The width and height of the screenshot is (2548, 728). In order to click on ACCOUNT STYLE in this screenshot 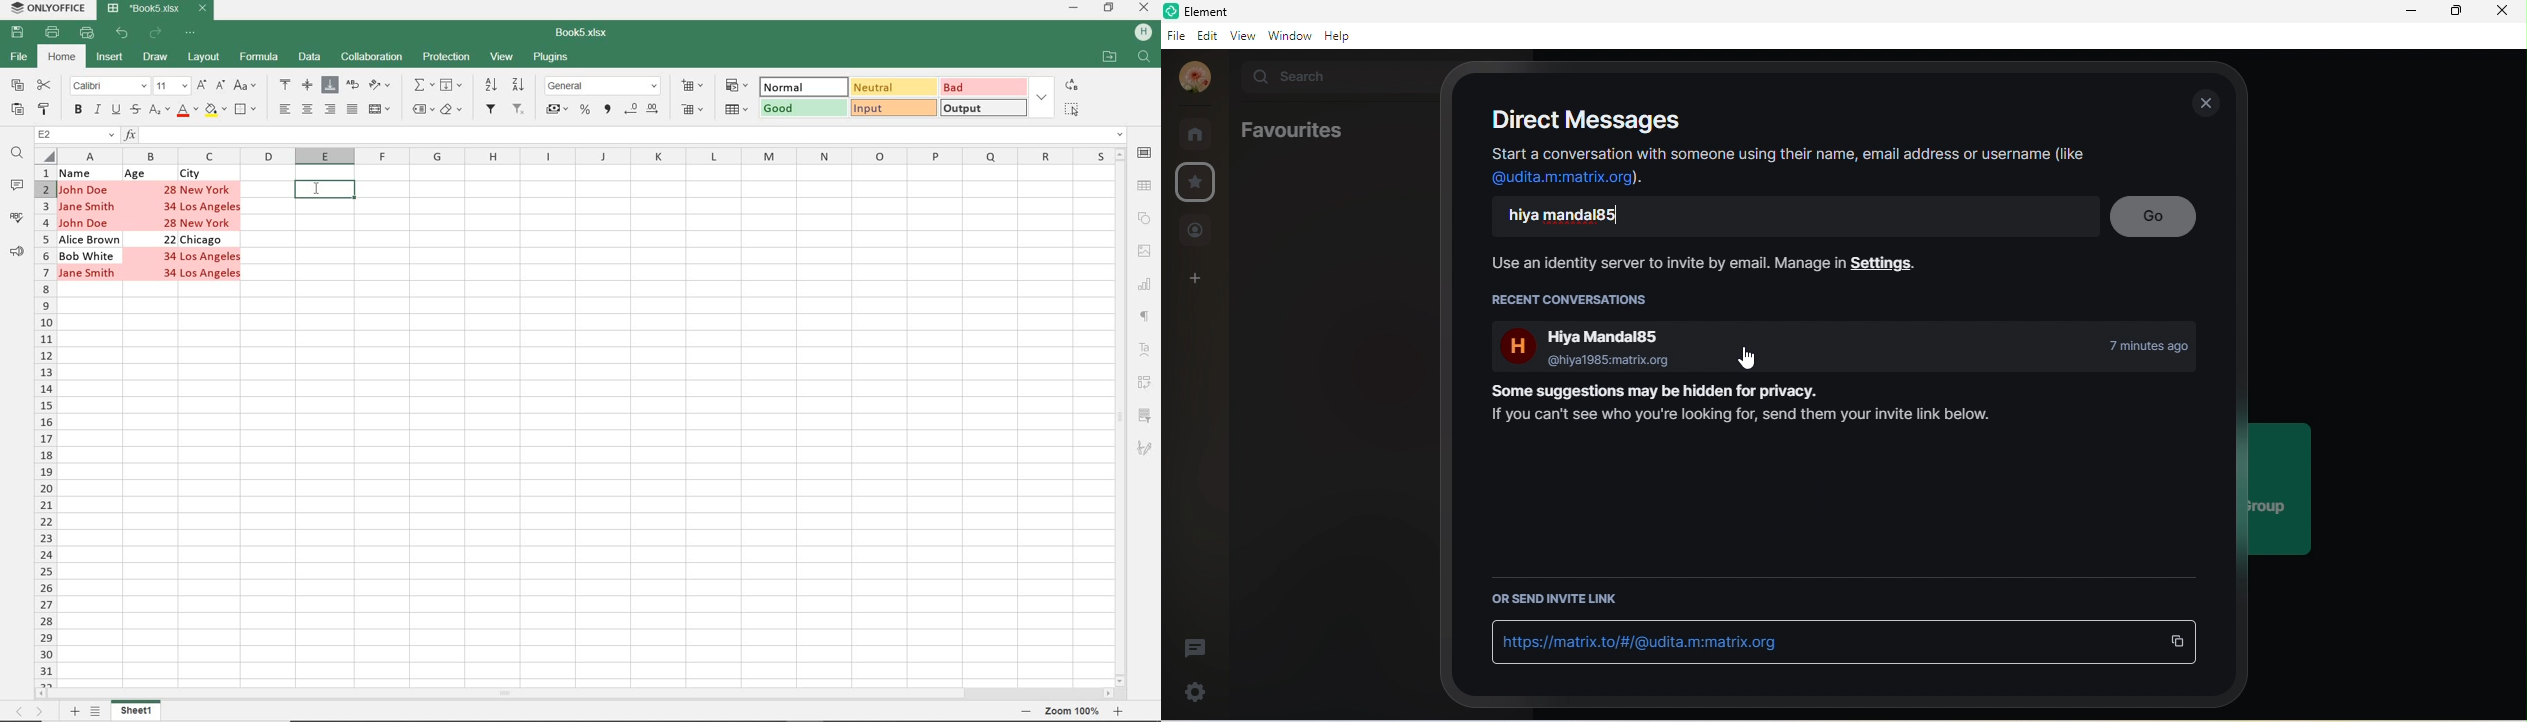, I will do `click(557, 110)`.